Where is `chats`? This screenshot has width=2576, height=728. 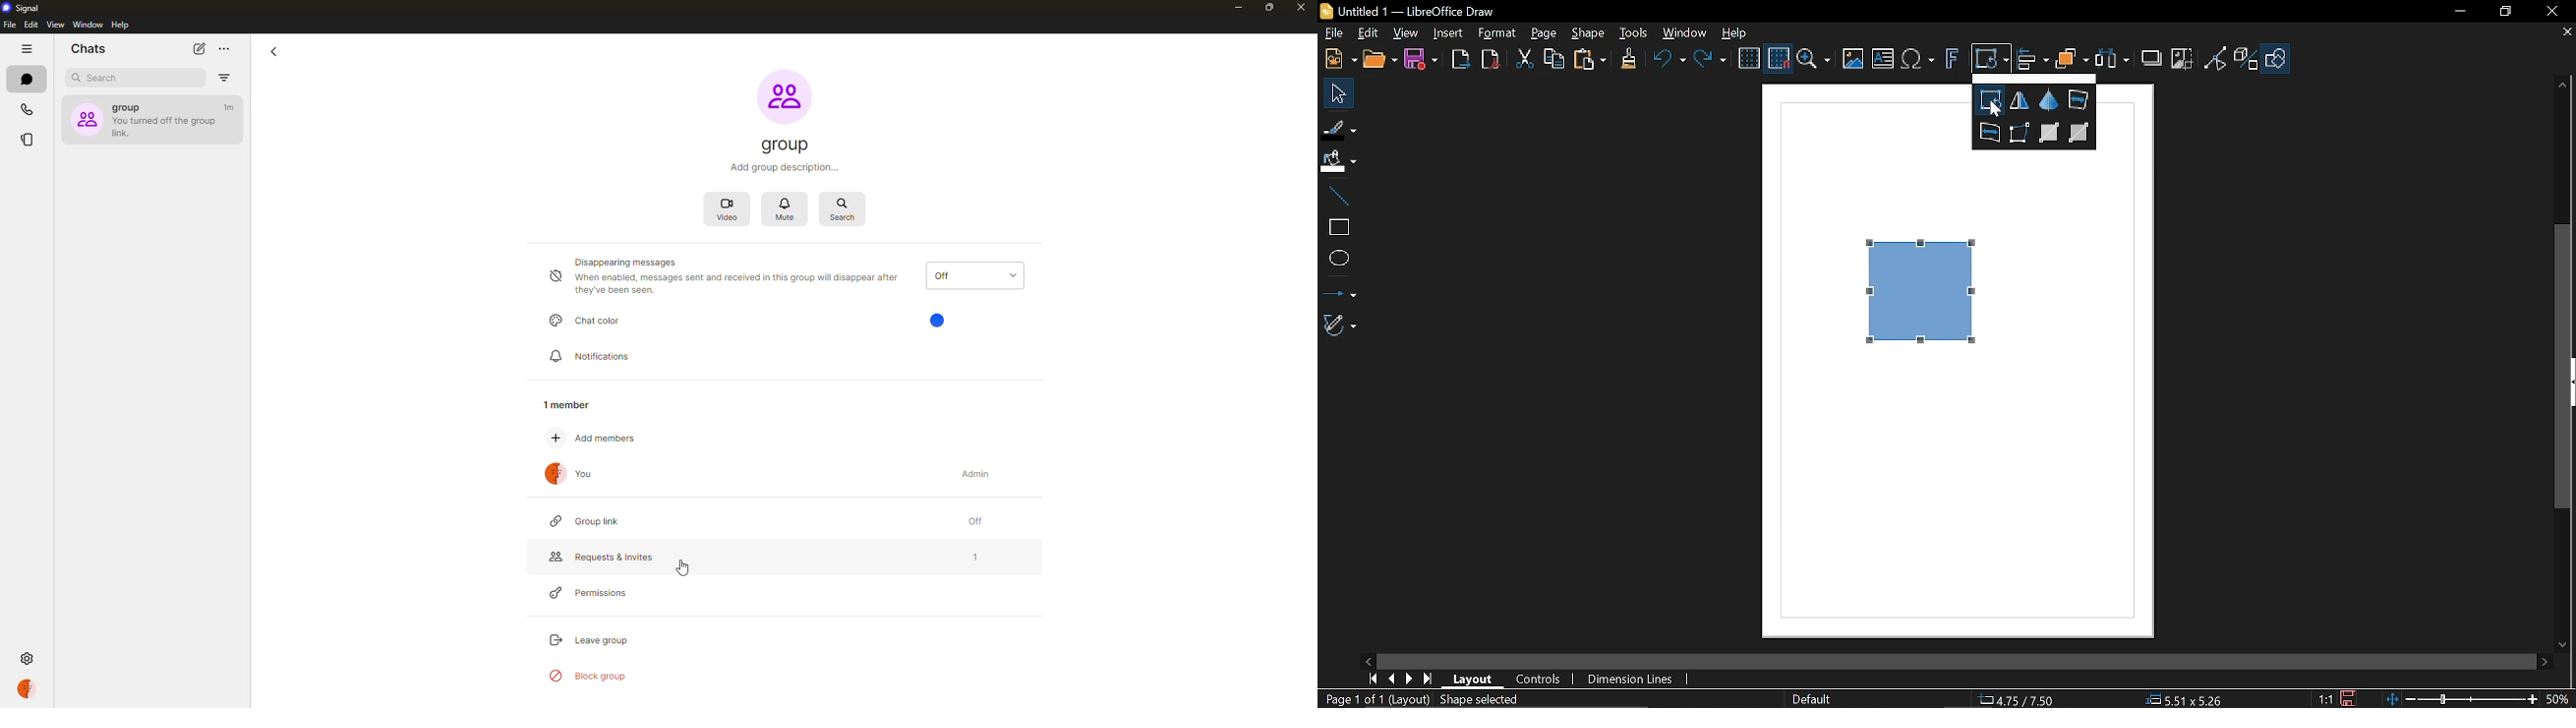
chats is located at coordinates (89, 49).